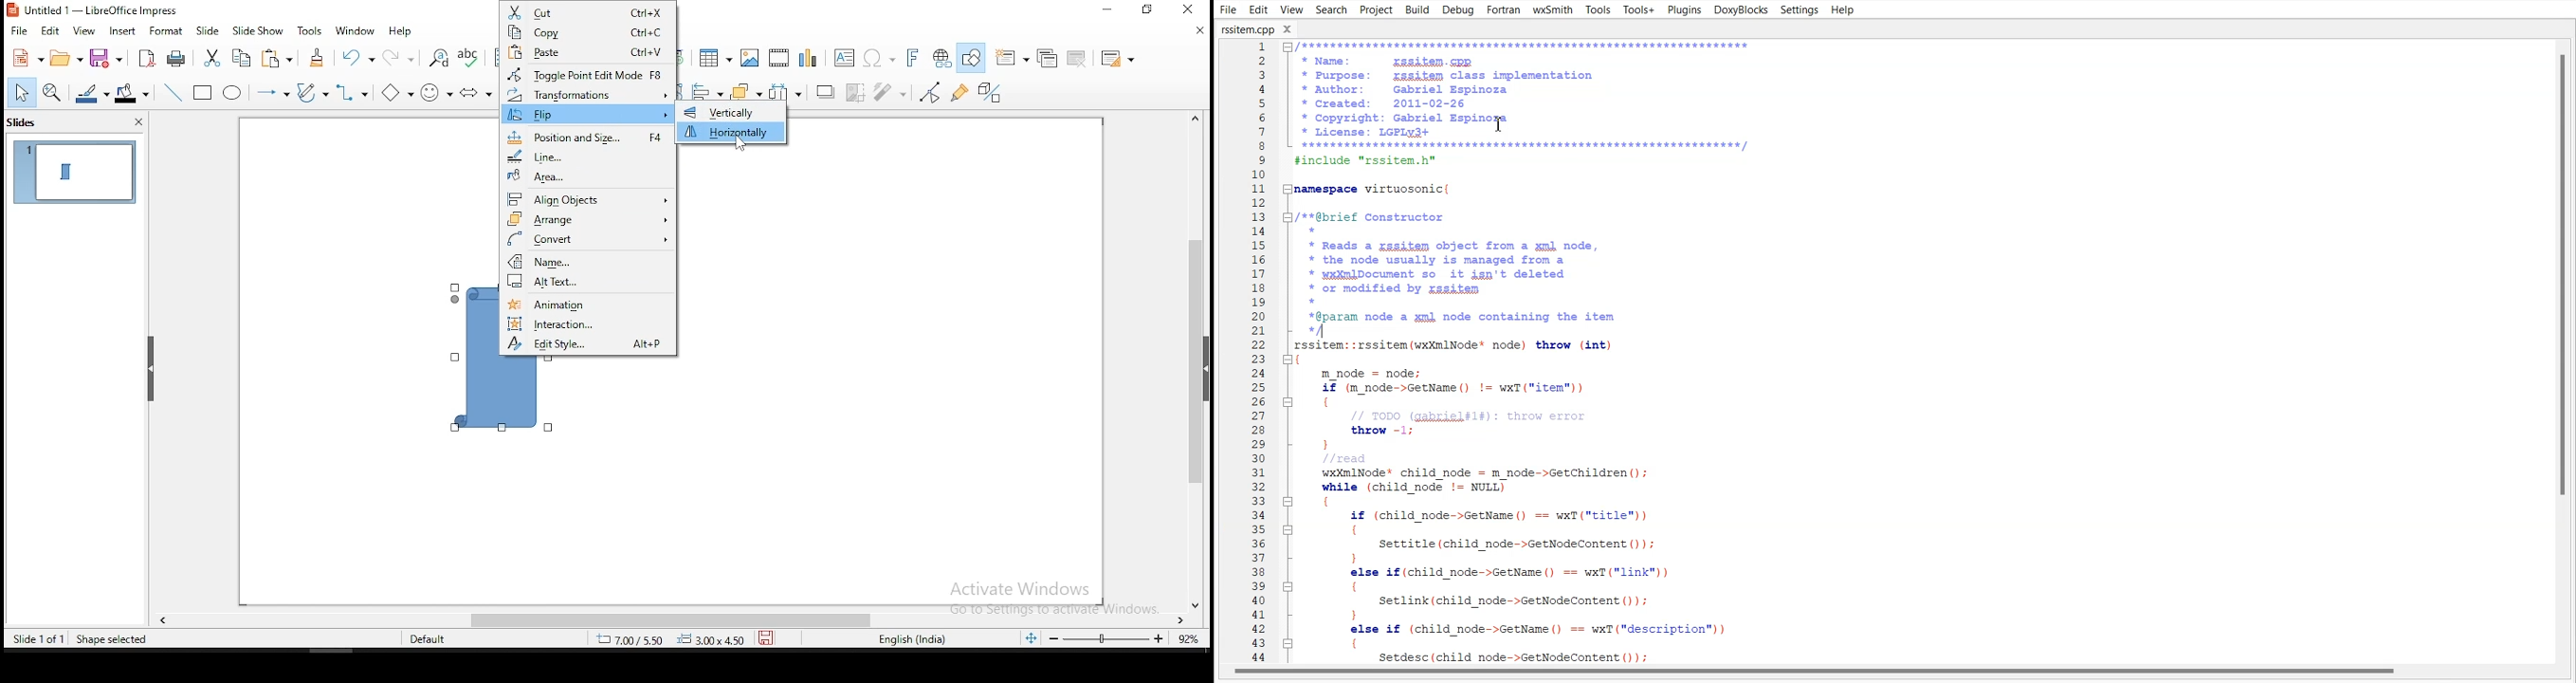  I want to click on charts, so click(808, 55).